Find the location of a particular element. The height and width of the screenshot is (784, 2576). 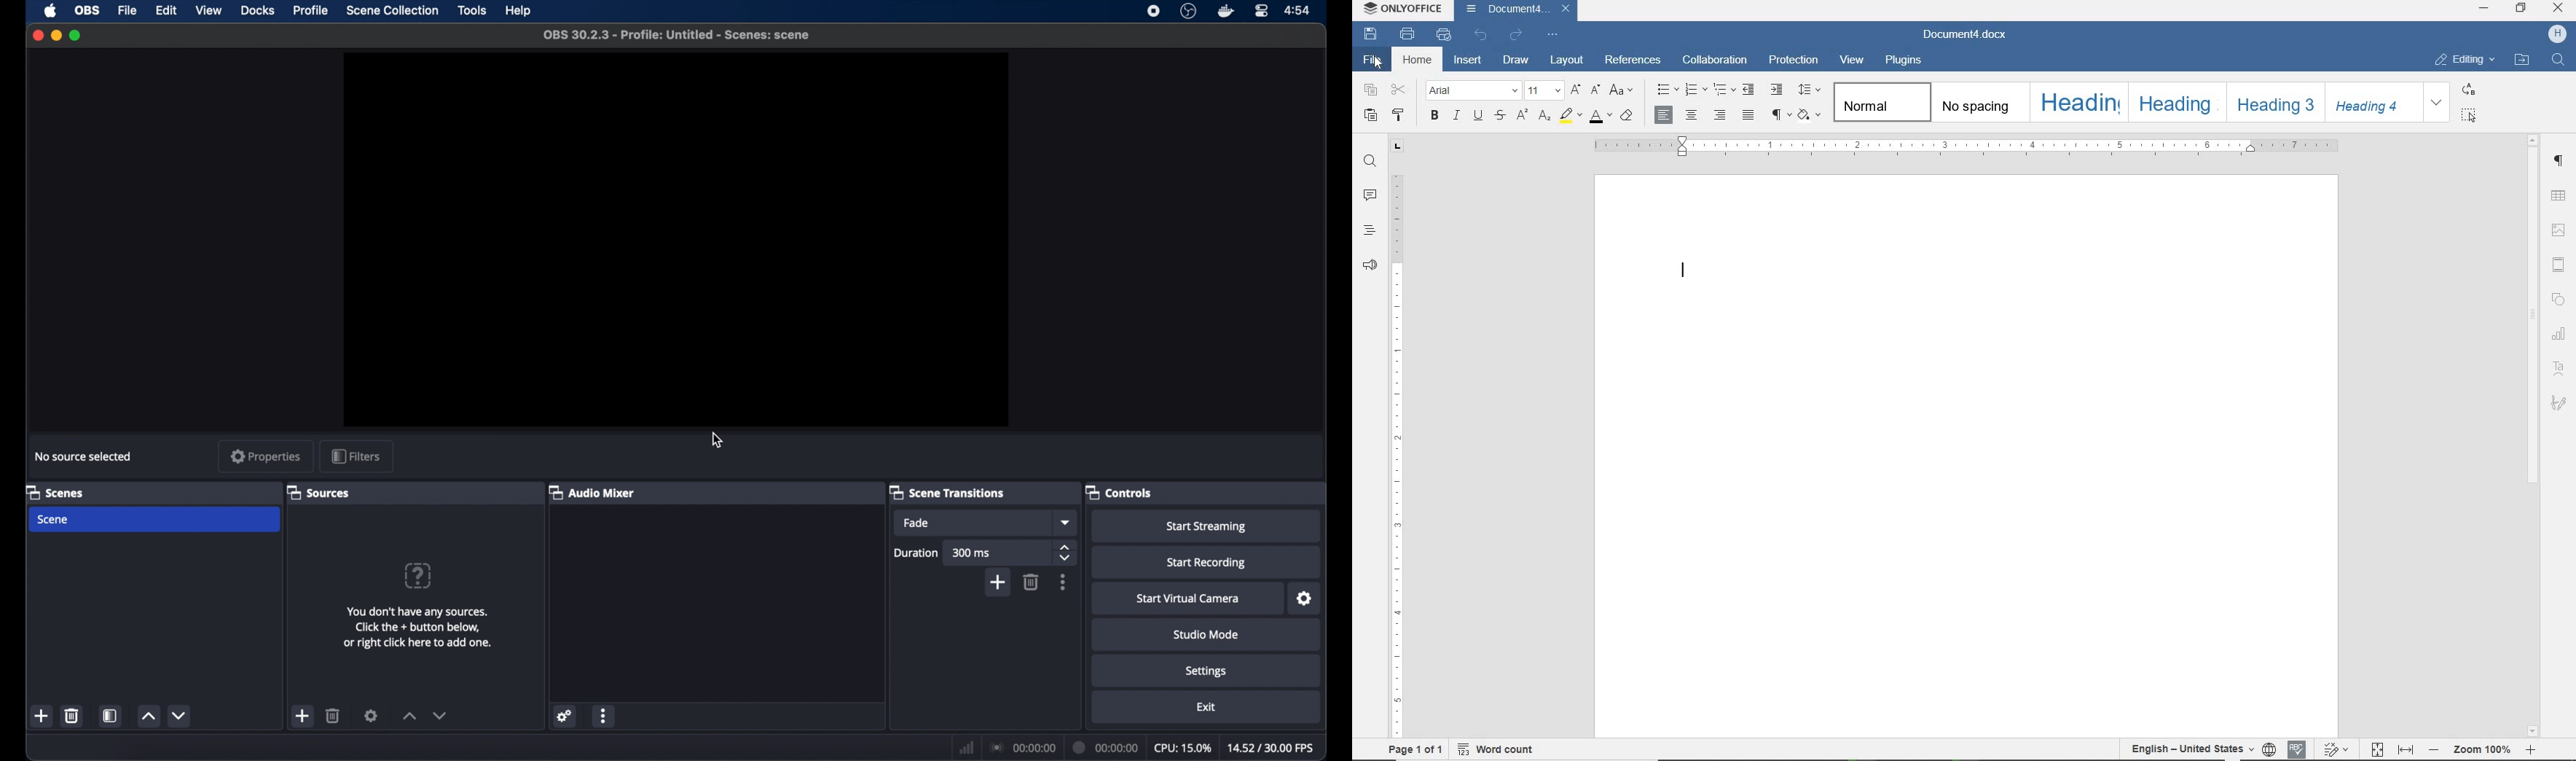

minimize is located at coordinates (2483, 7).